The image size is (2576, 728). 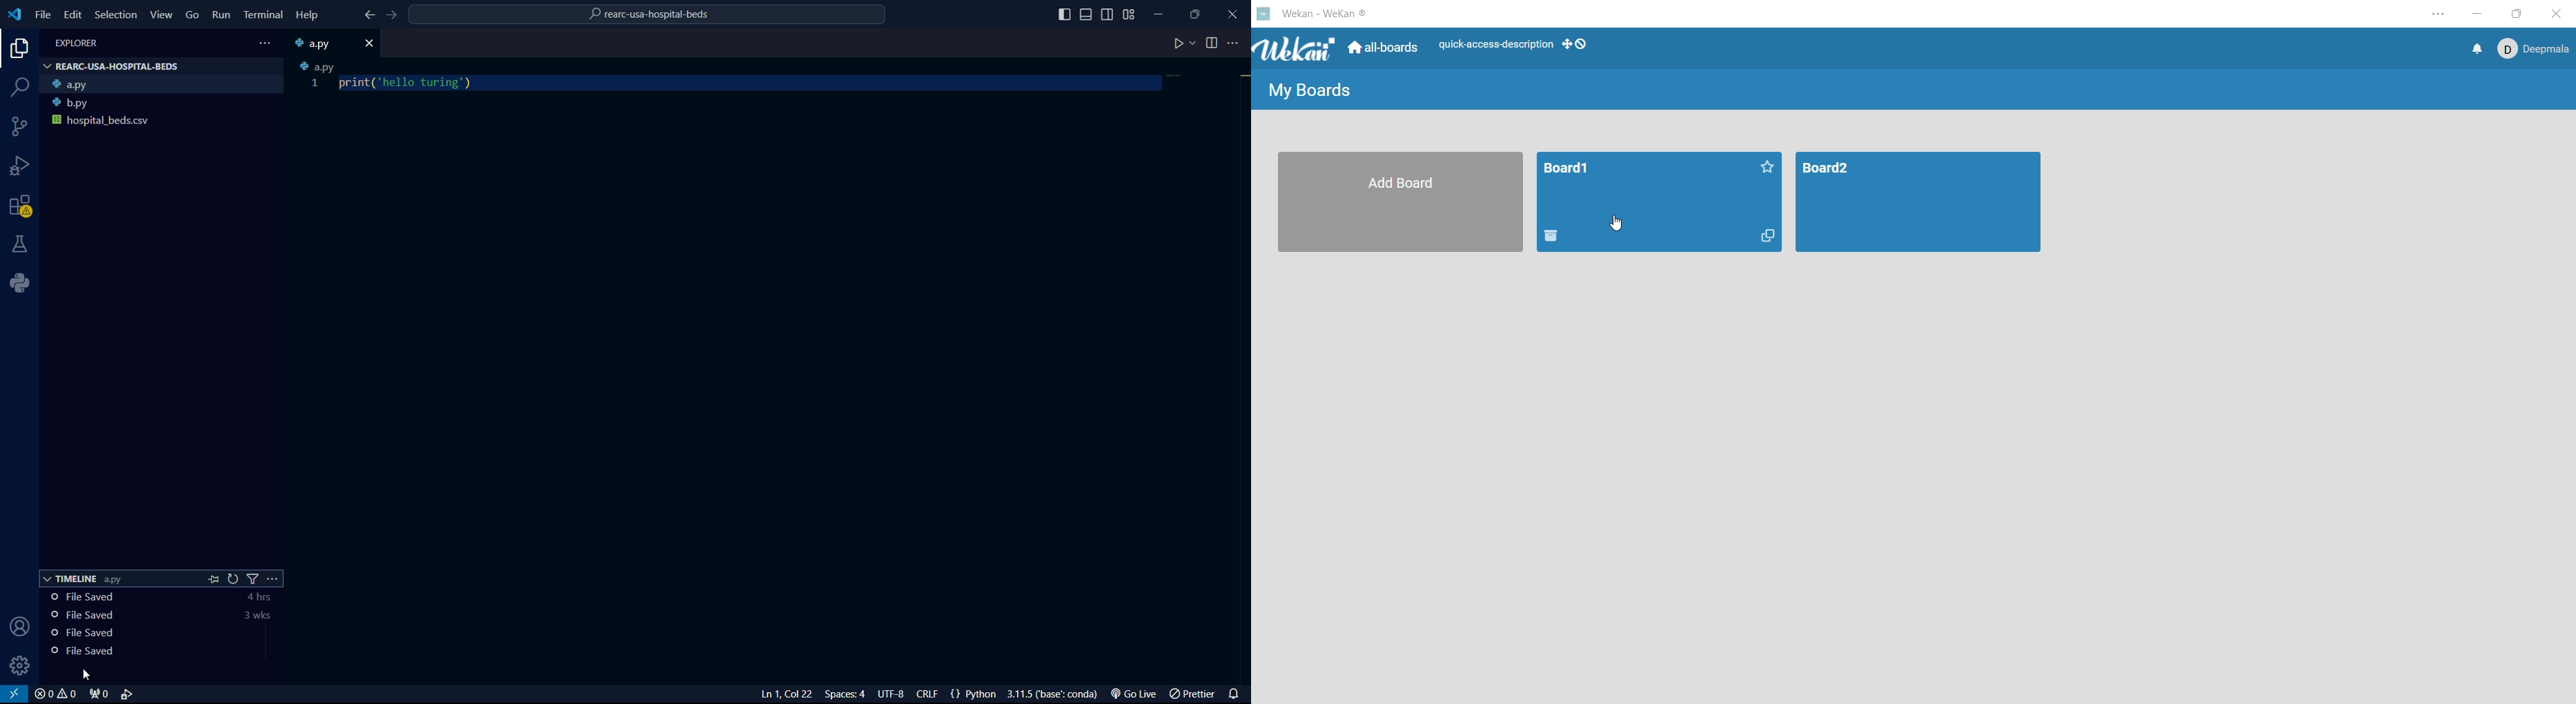 I want to click on a.py file, so click(x=163, y=85).